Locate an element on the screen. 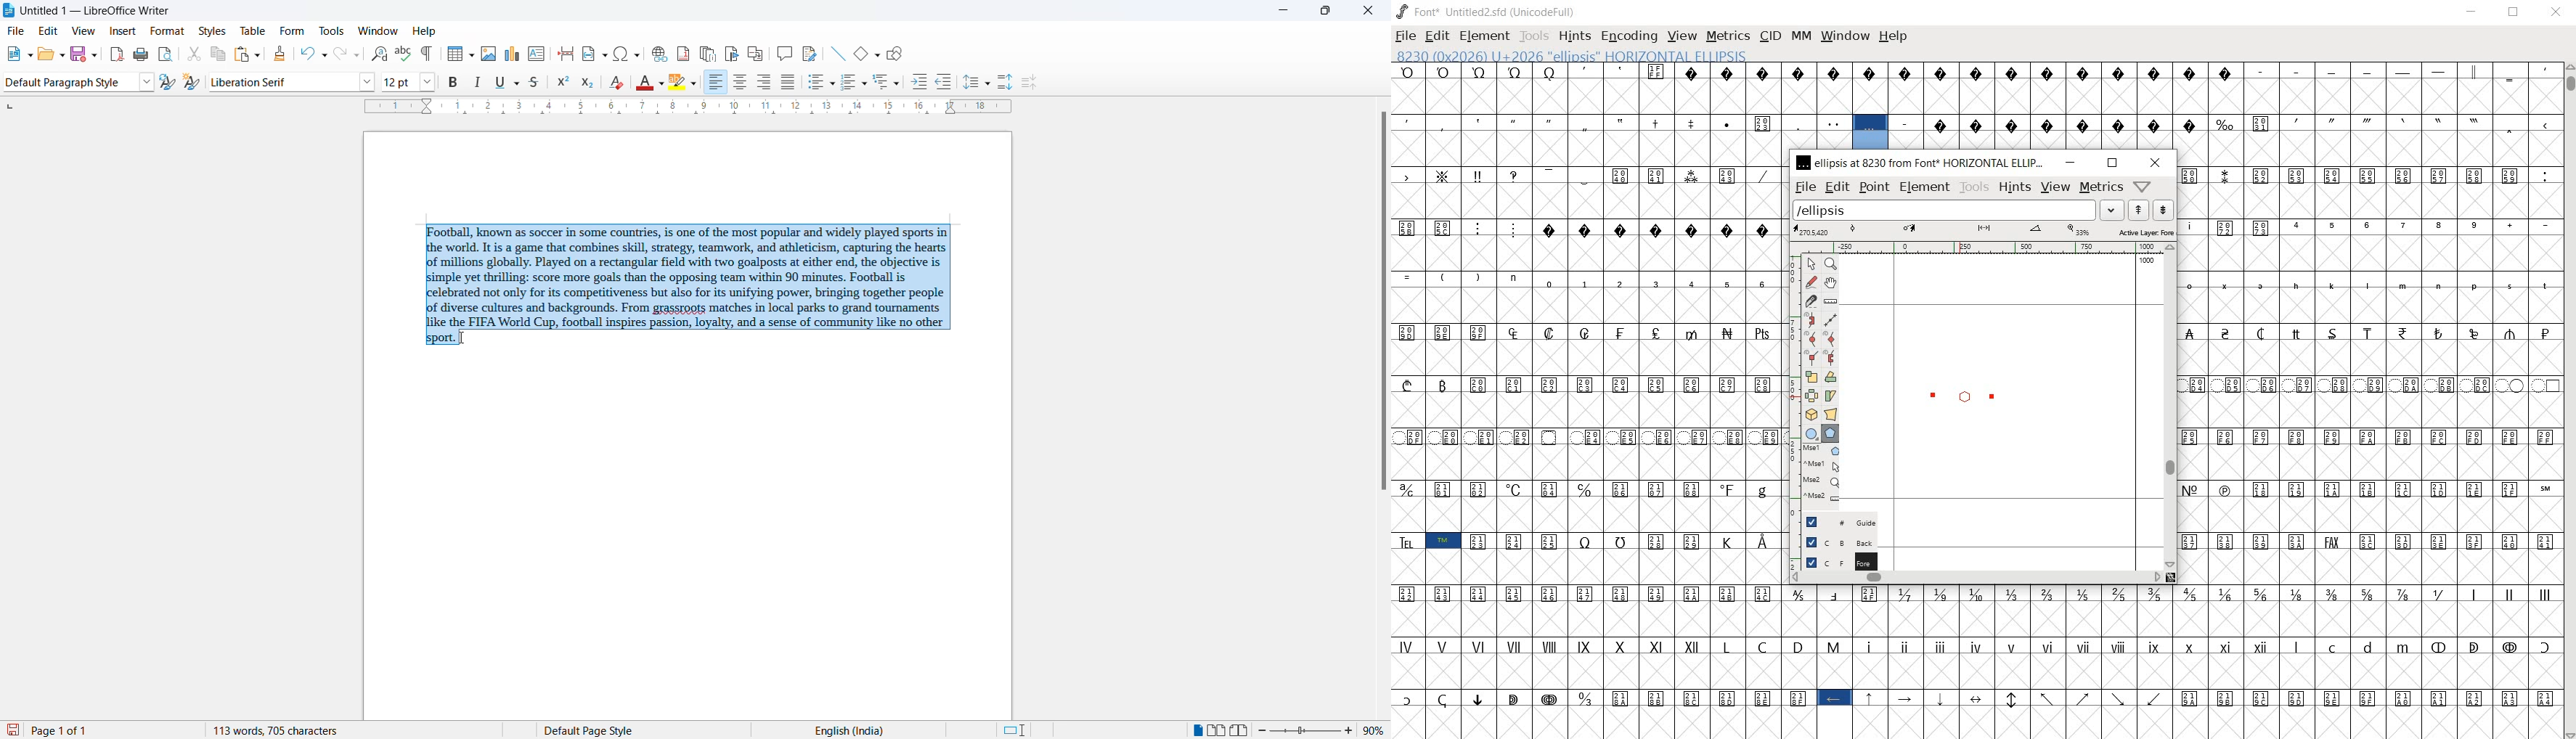 The width and height of the screenshot is (2576, 756). cut splines in two is located at coordinates (1811, 301).